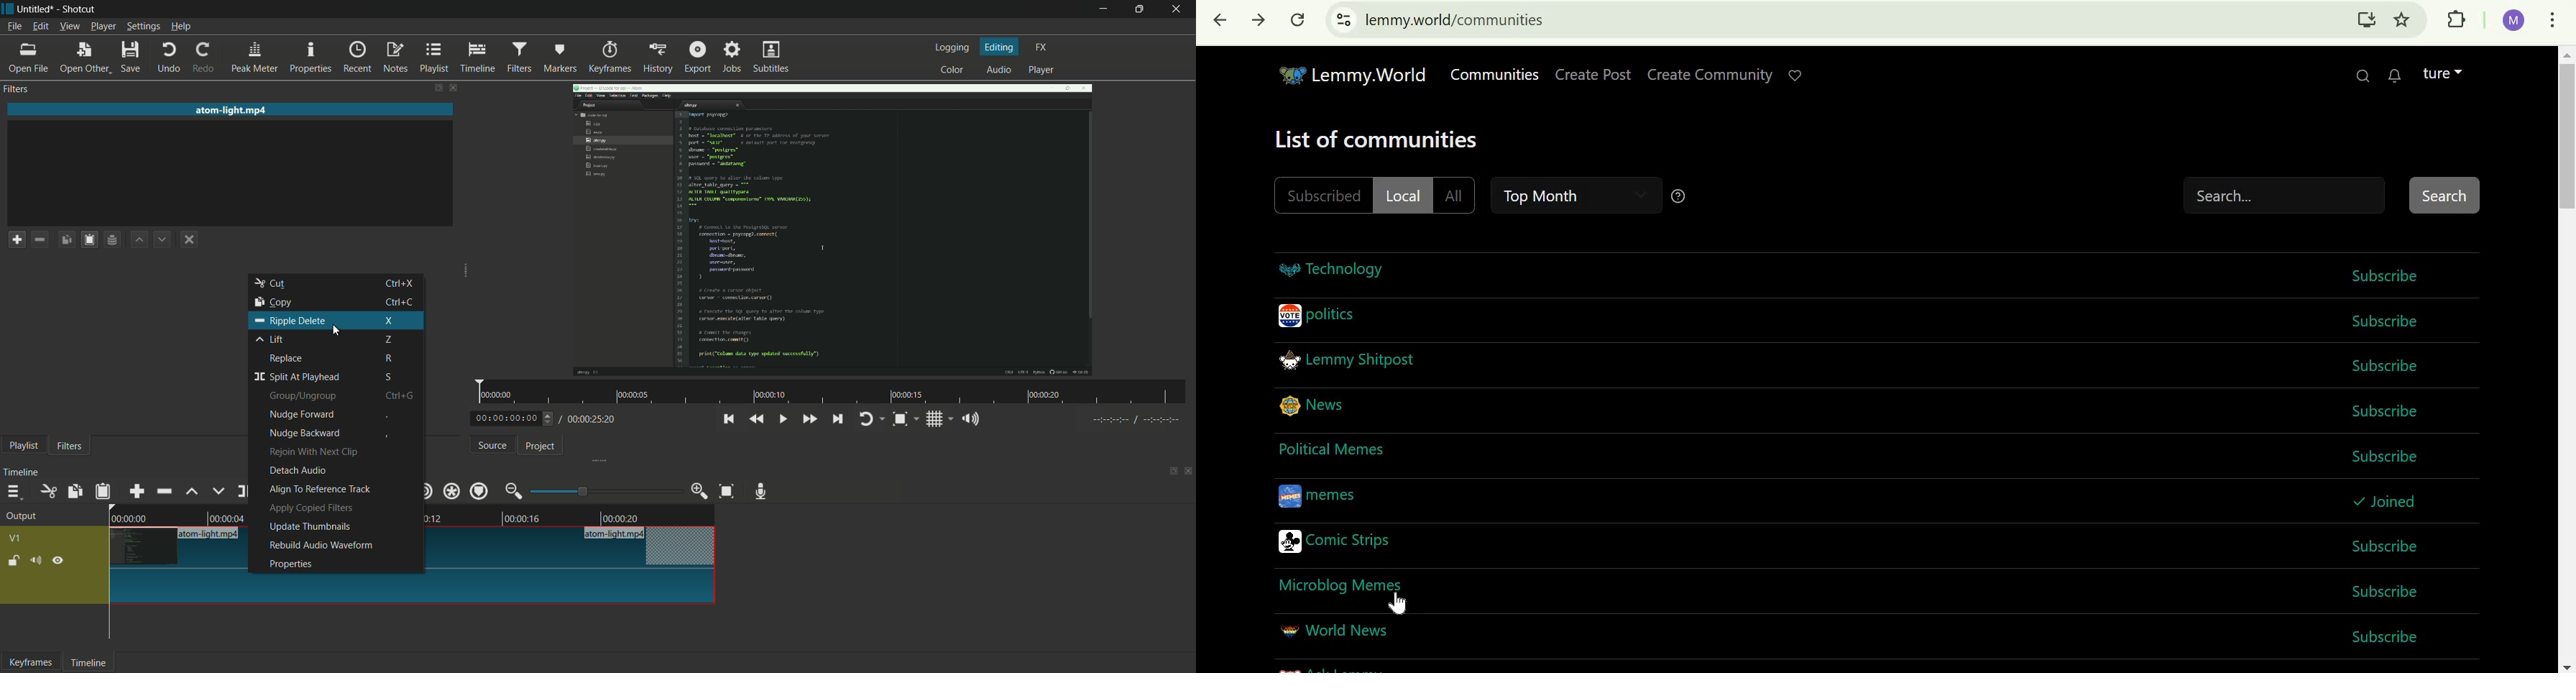 Image resolution: width=2576 pixels, height=700 pixels. I want to click on communities, so click(1495, 75).